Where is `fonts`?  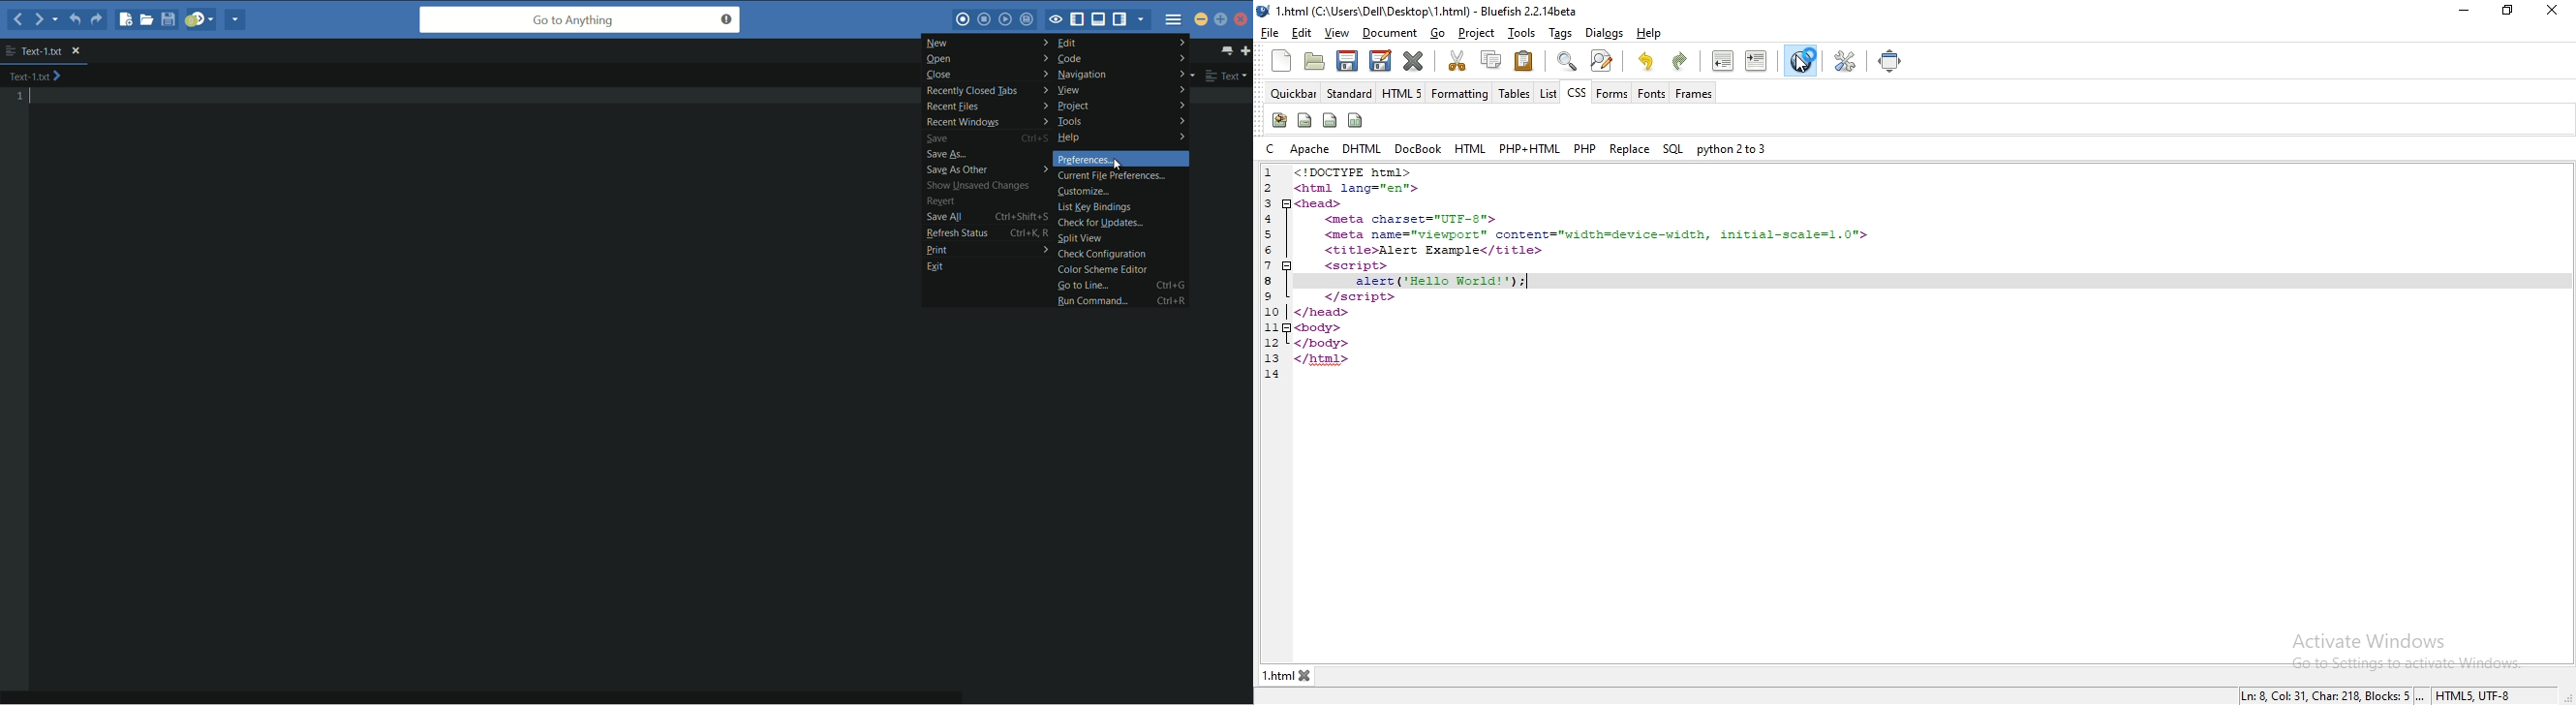 fonts is located at coordinates (1649, 94).